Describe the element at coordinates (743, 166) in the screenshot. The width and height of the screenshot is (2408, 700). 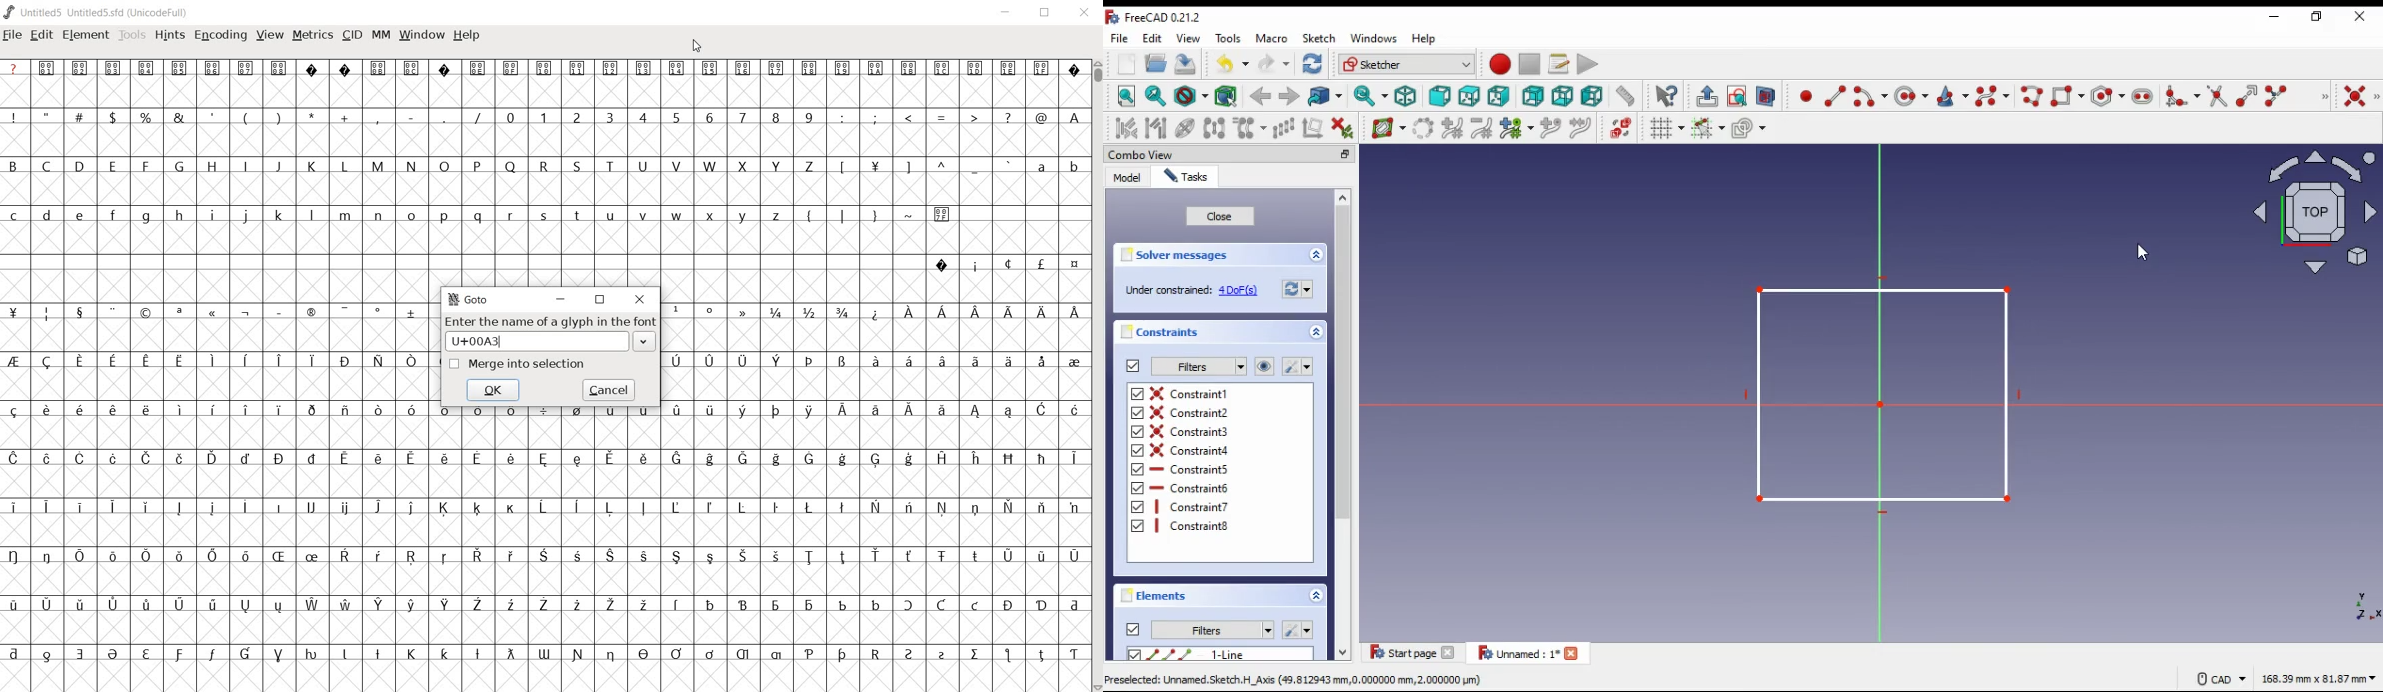
I see `X` at that location.